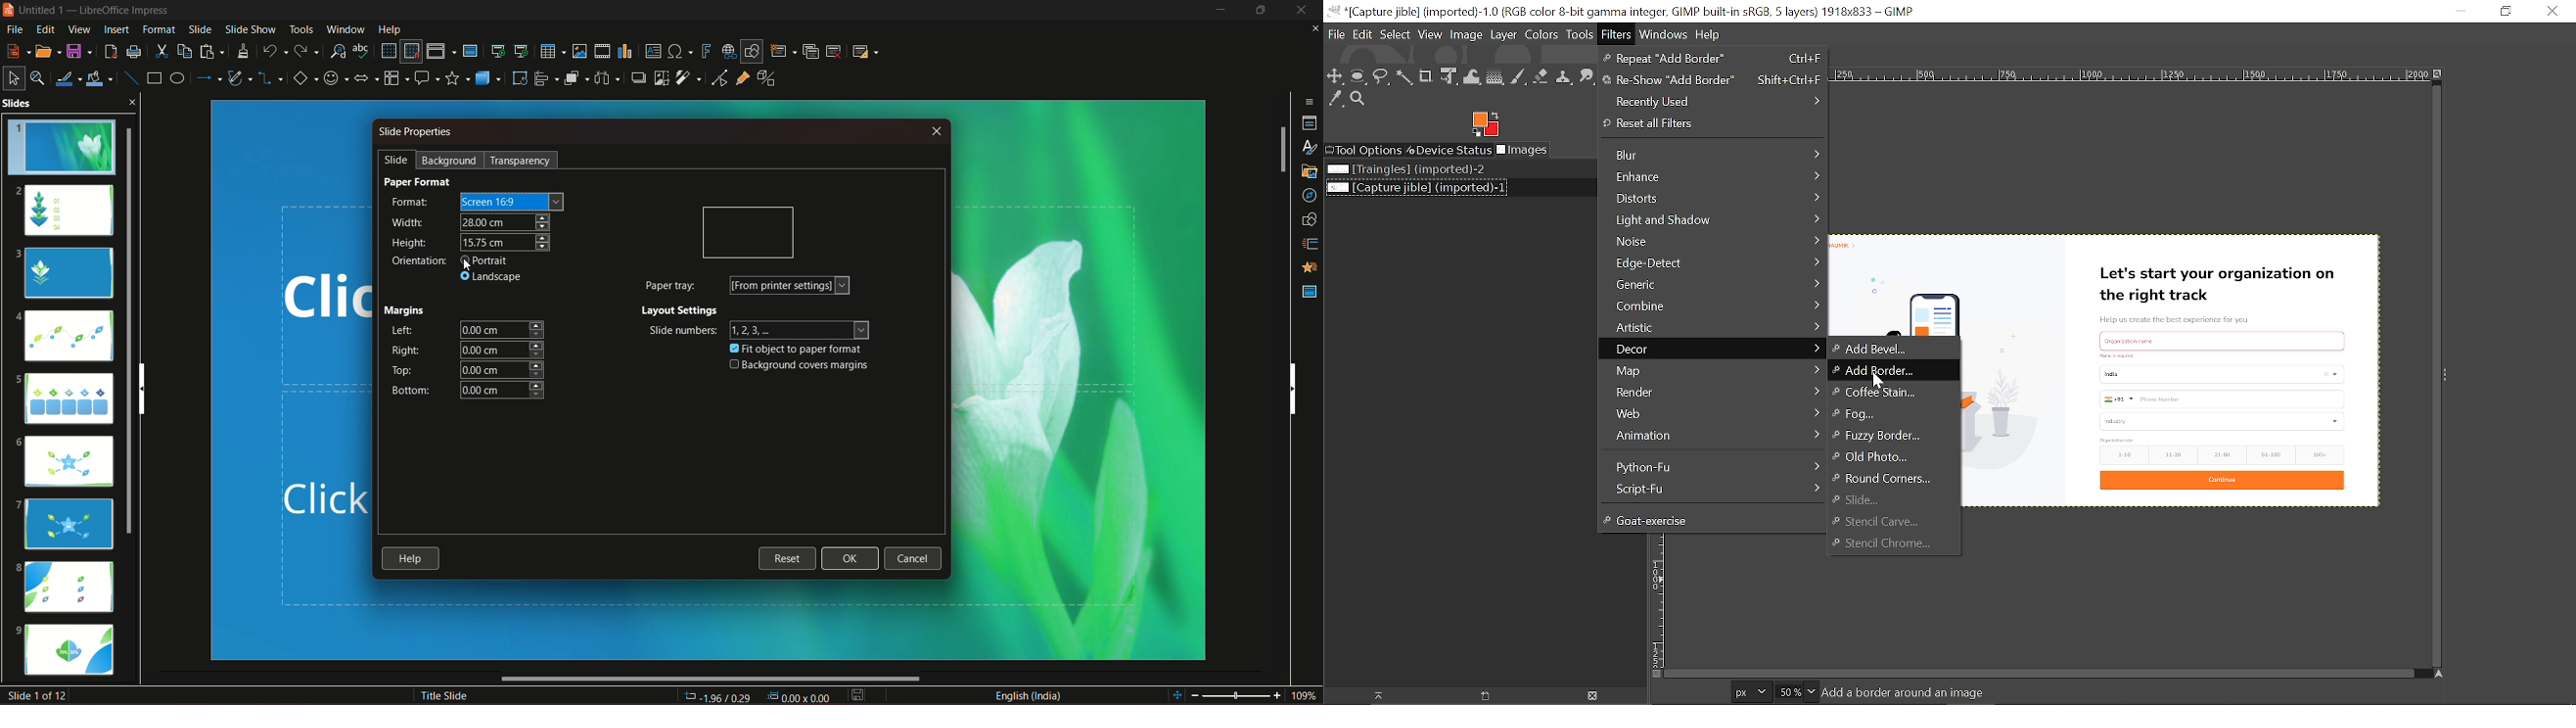 Image resolution: width=2576 pixels, height=728 pixels. Describe the element at coordinates (785, 557) in the screenshot. I see `reset` at that location.